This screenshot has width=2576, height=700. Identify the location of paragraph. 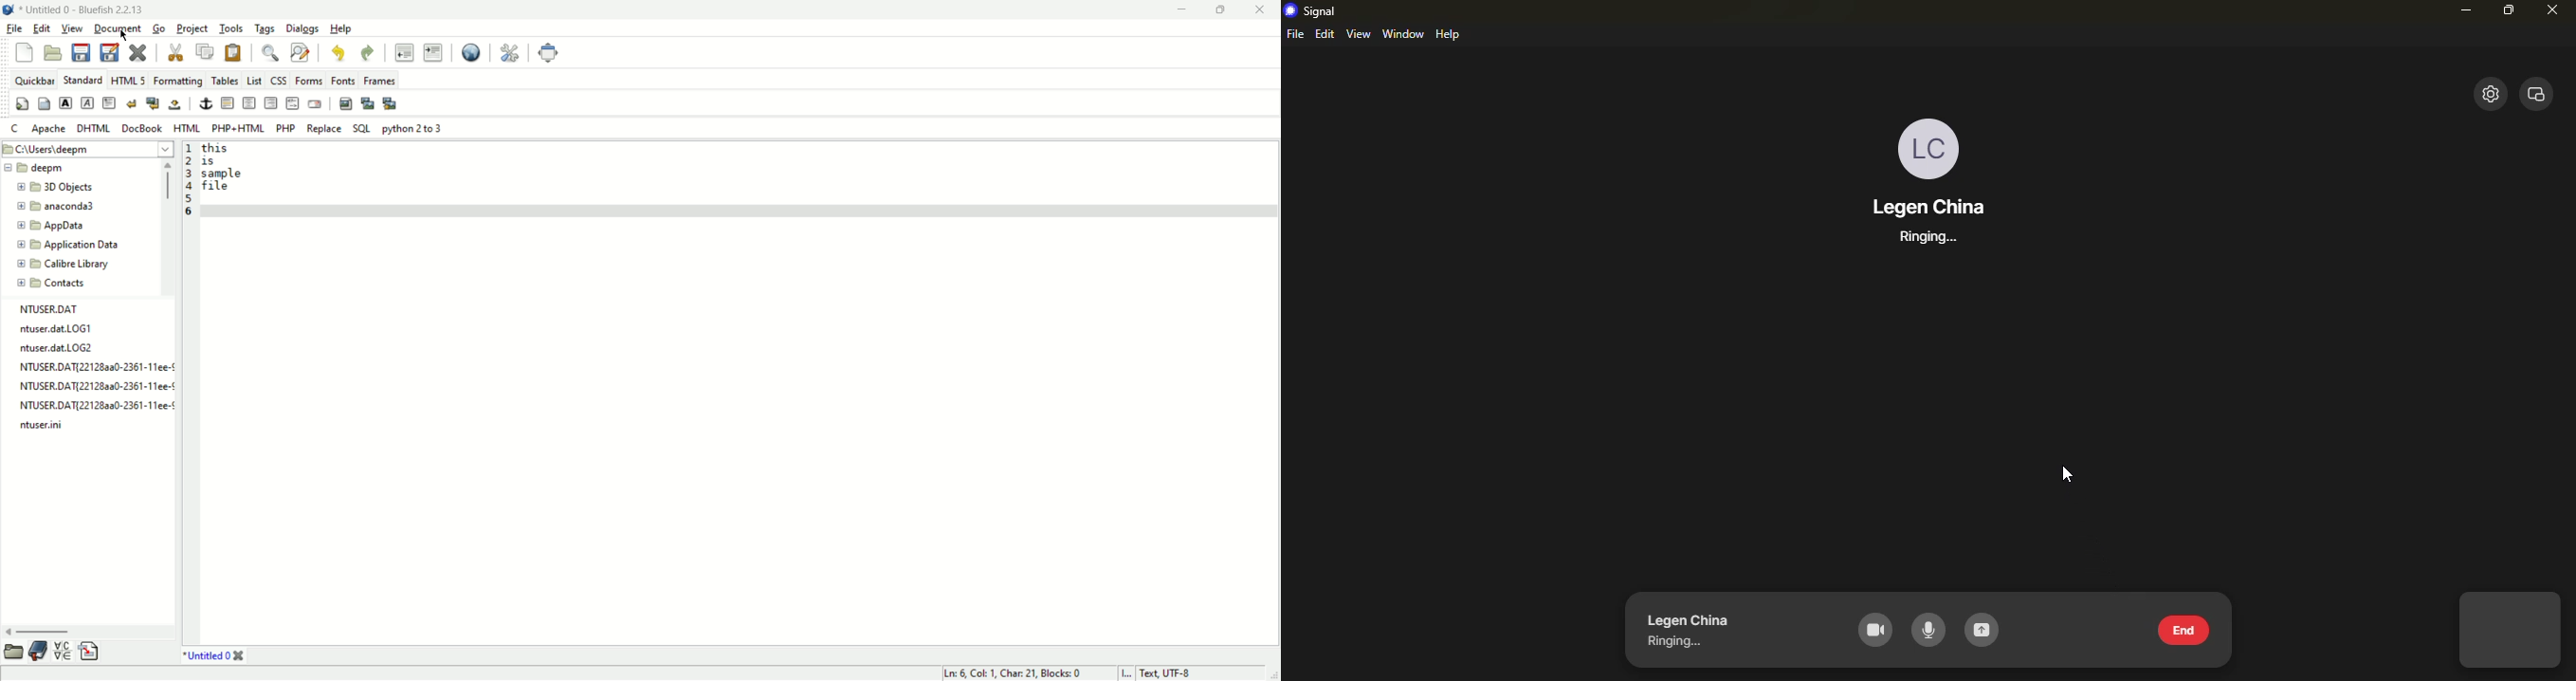
(109, 103).